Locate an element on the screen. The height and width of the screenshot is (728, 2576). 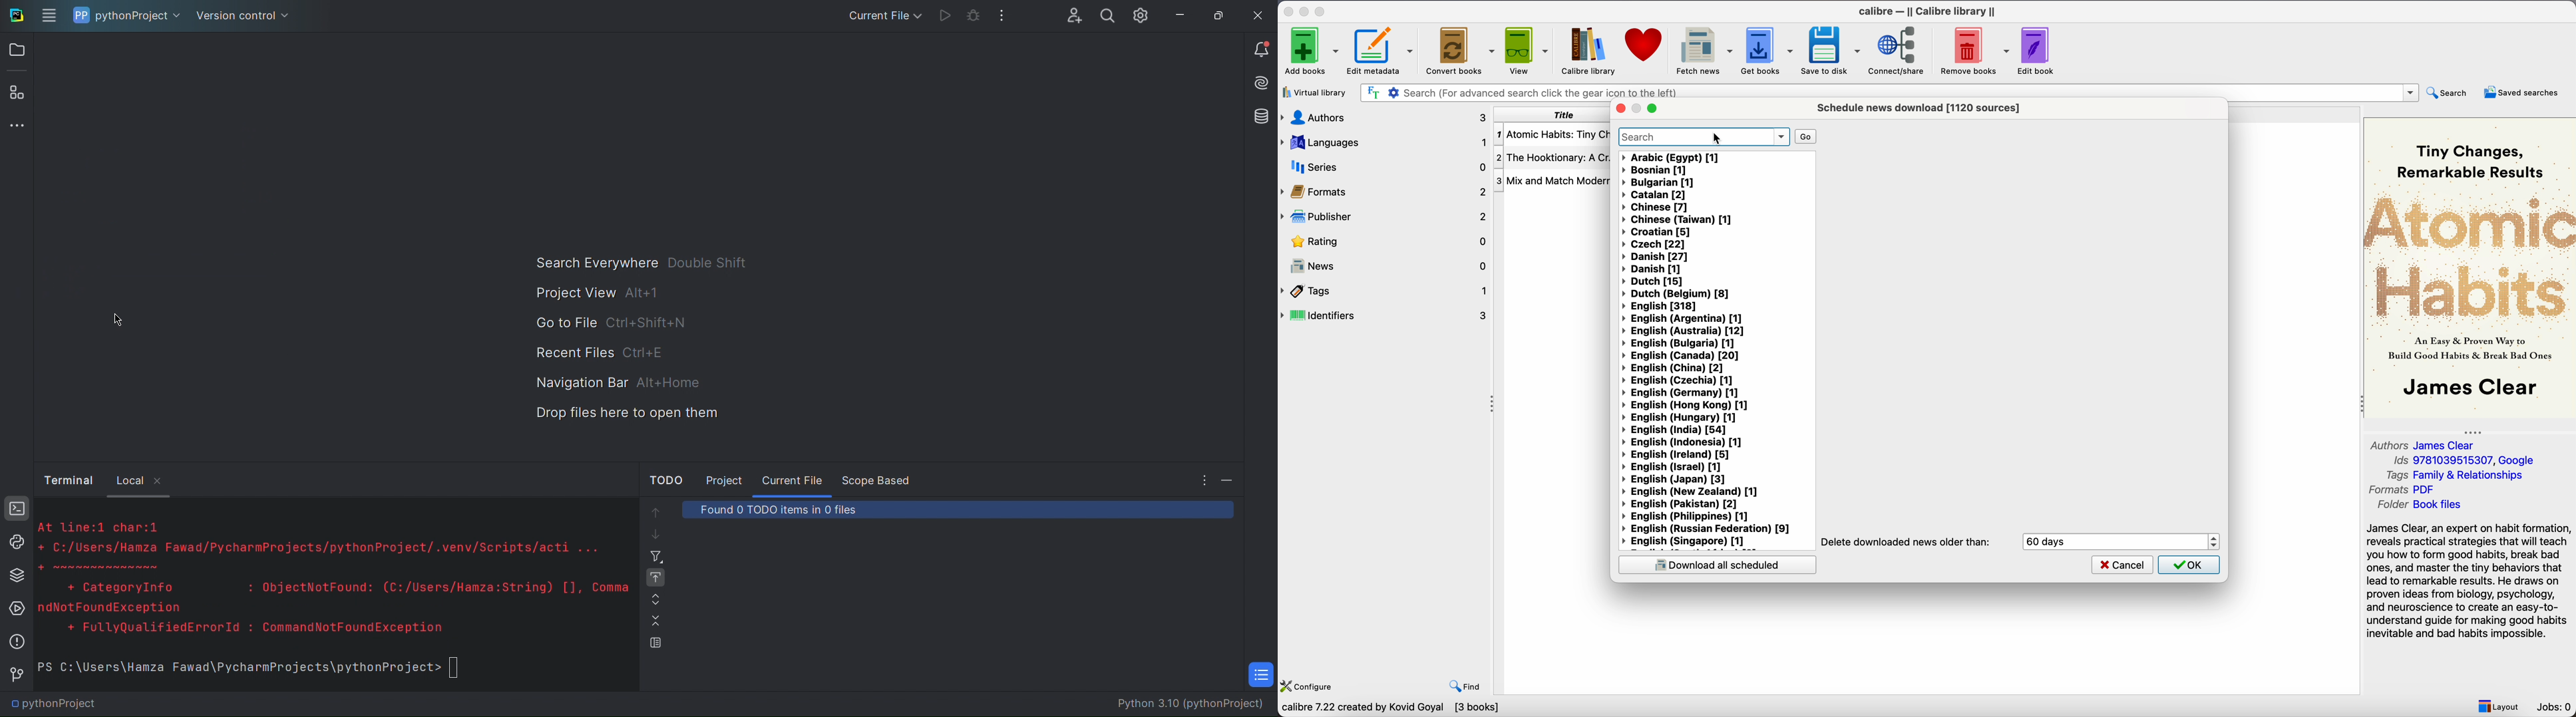
click on fetch news options is located at coordinates (1703, 49).